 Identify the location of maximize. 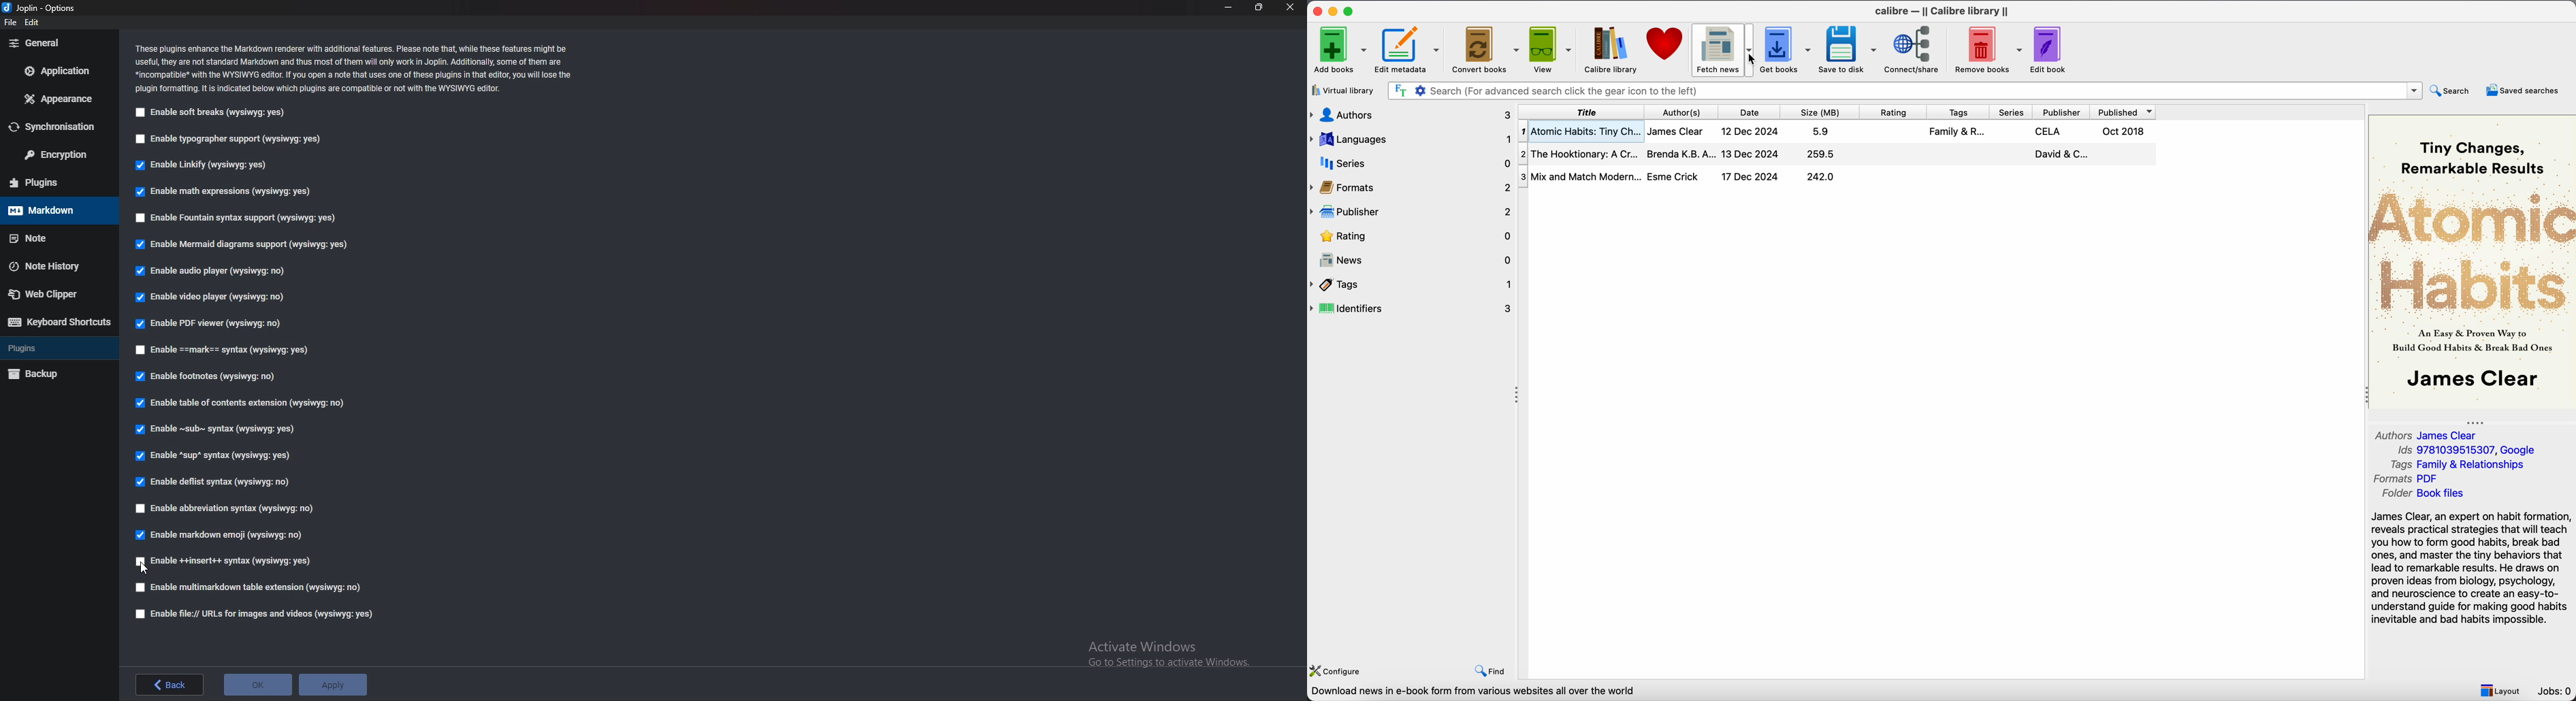
(1349, 9).